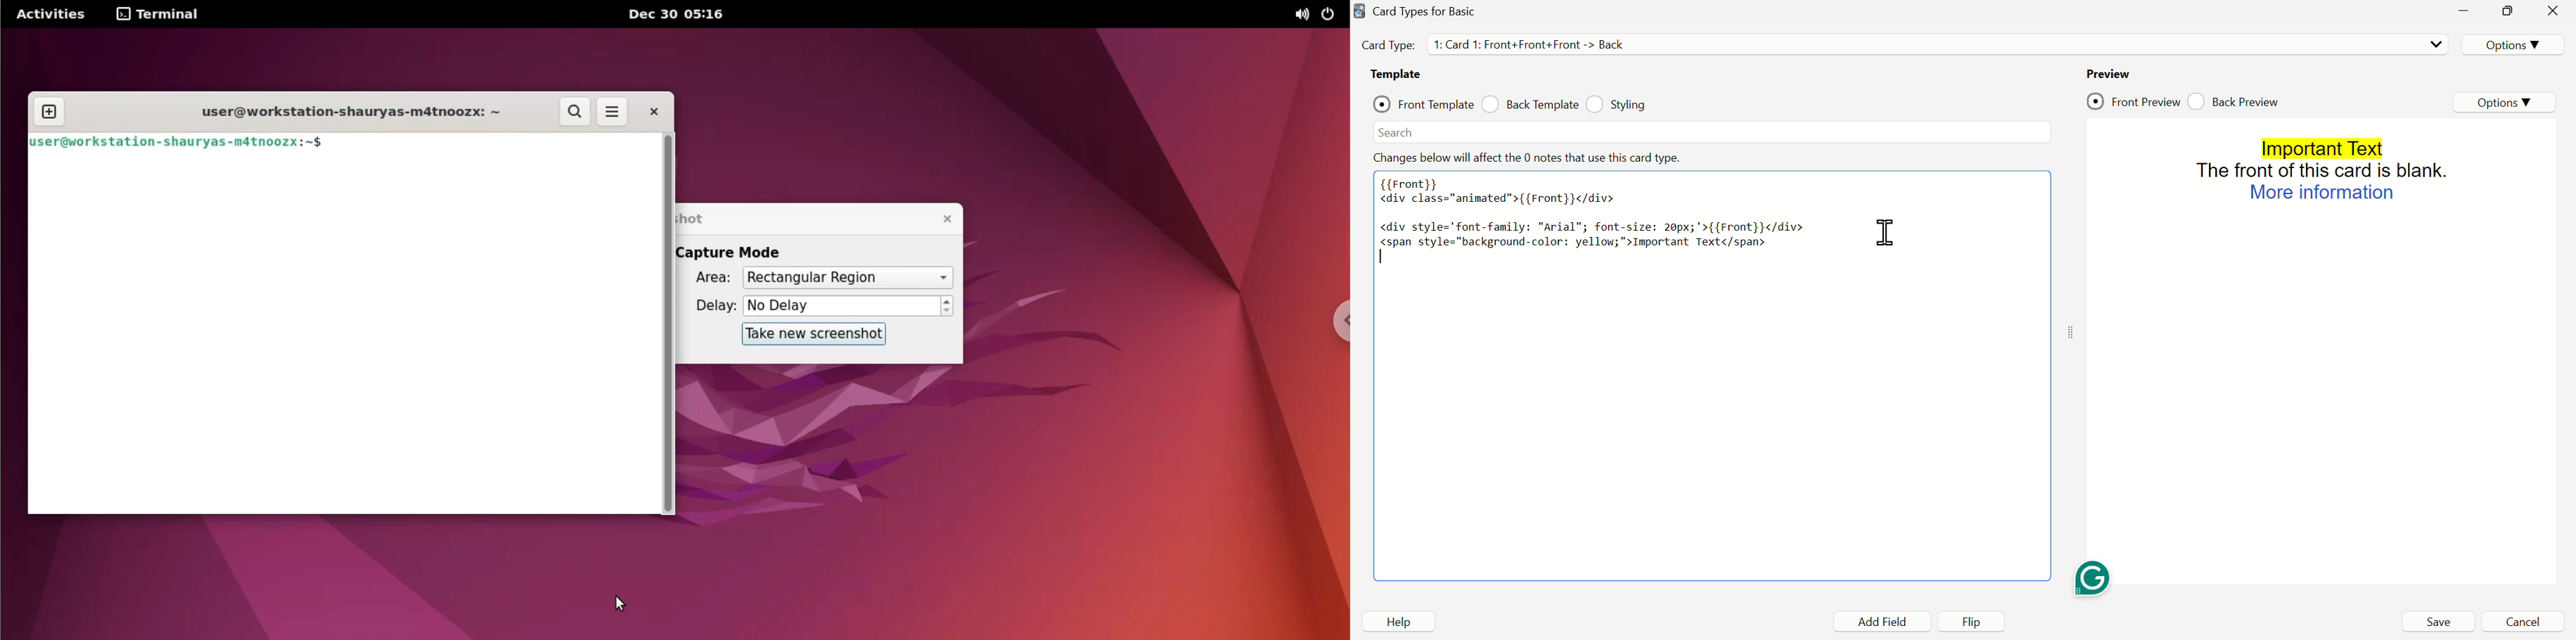 The image size is (2576, 644). Describe the element at coordinates (53, 15) in the screenshot. I see `Activities` at that location.